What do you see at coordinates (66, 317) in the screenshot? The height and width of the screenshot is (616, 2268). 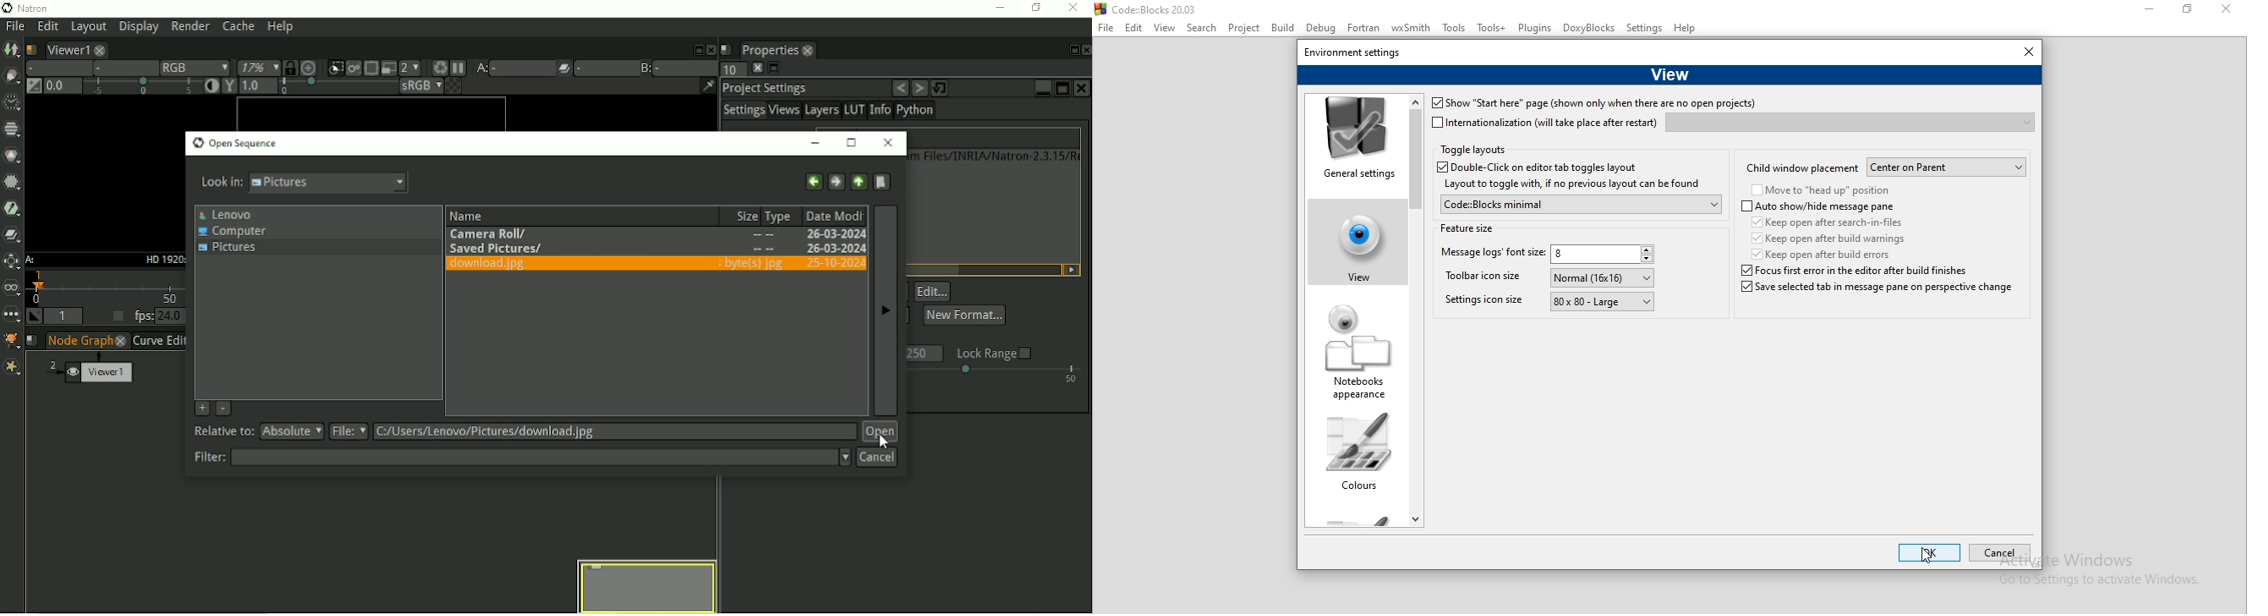 I see `Playback in point` at bounding box center [66, 317].